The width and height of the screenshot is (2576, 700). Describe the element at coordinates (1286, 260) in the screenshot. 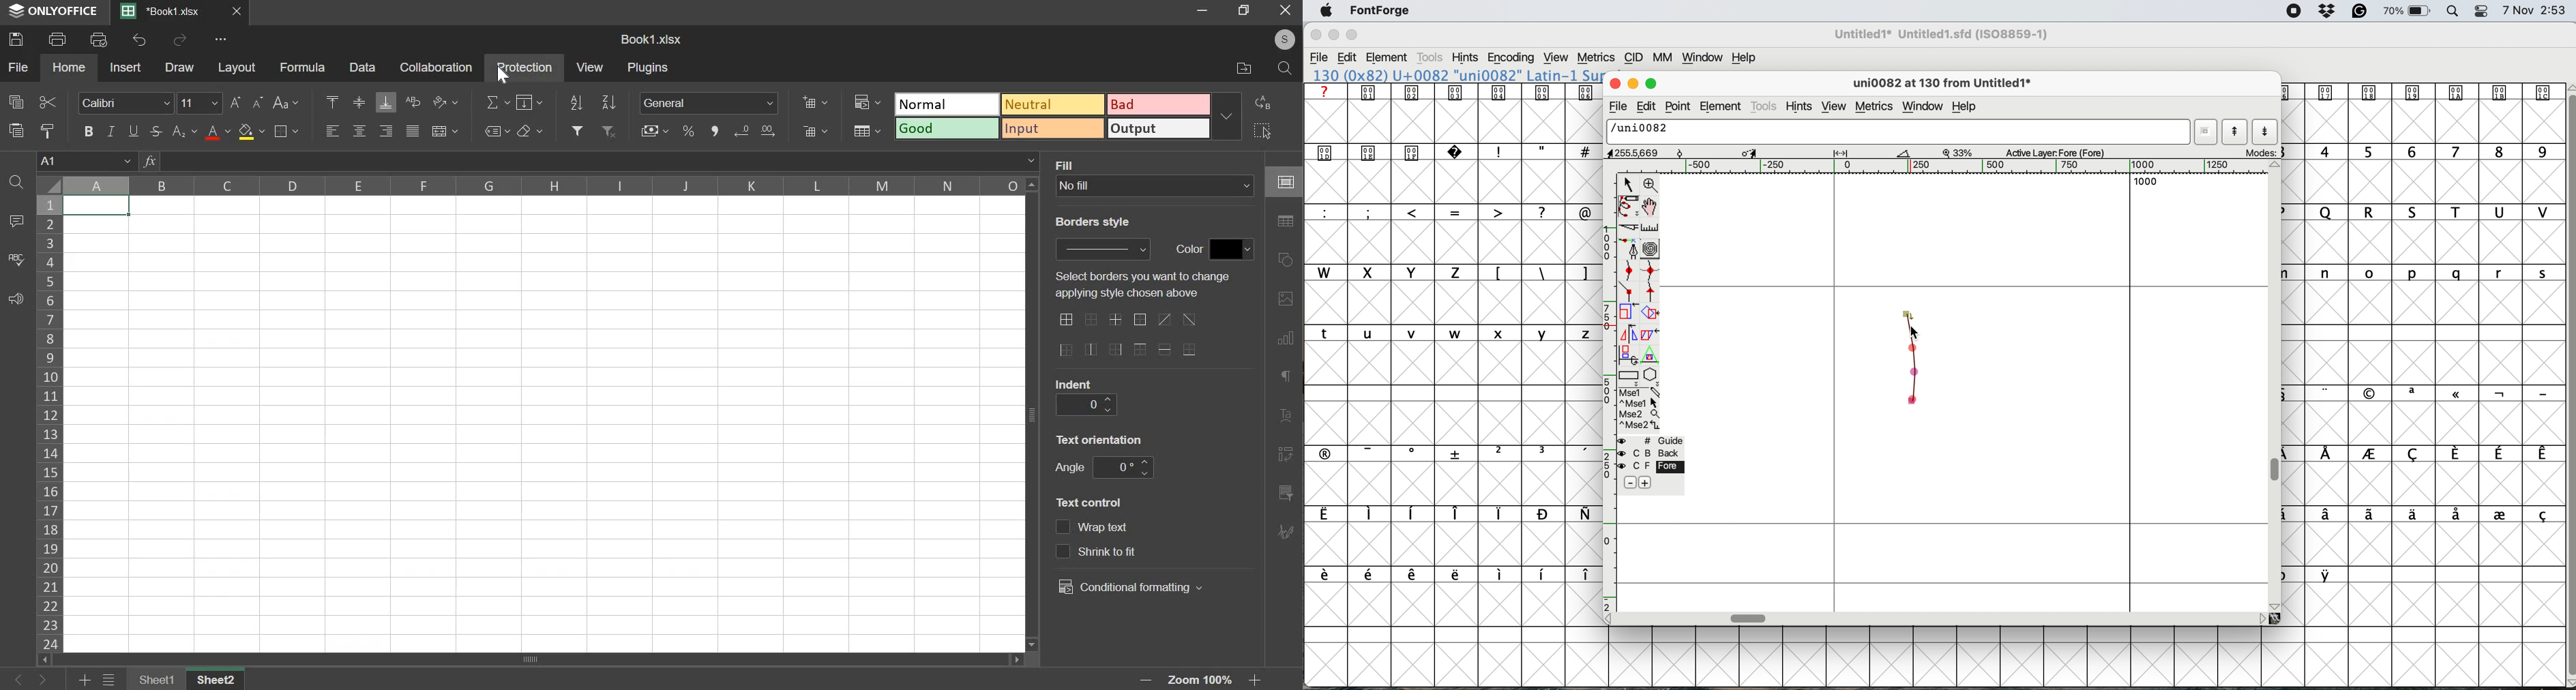

I see `right side bar` at that location.